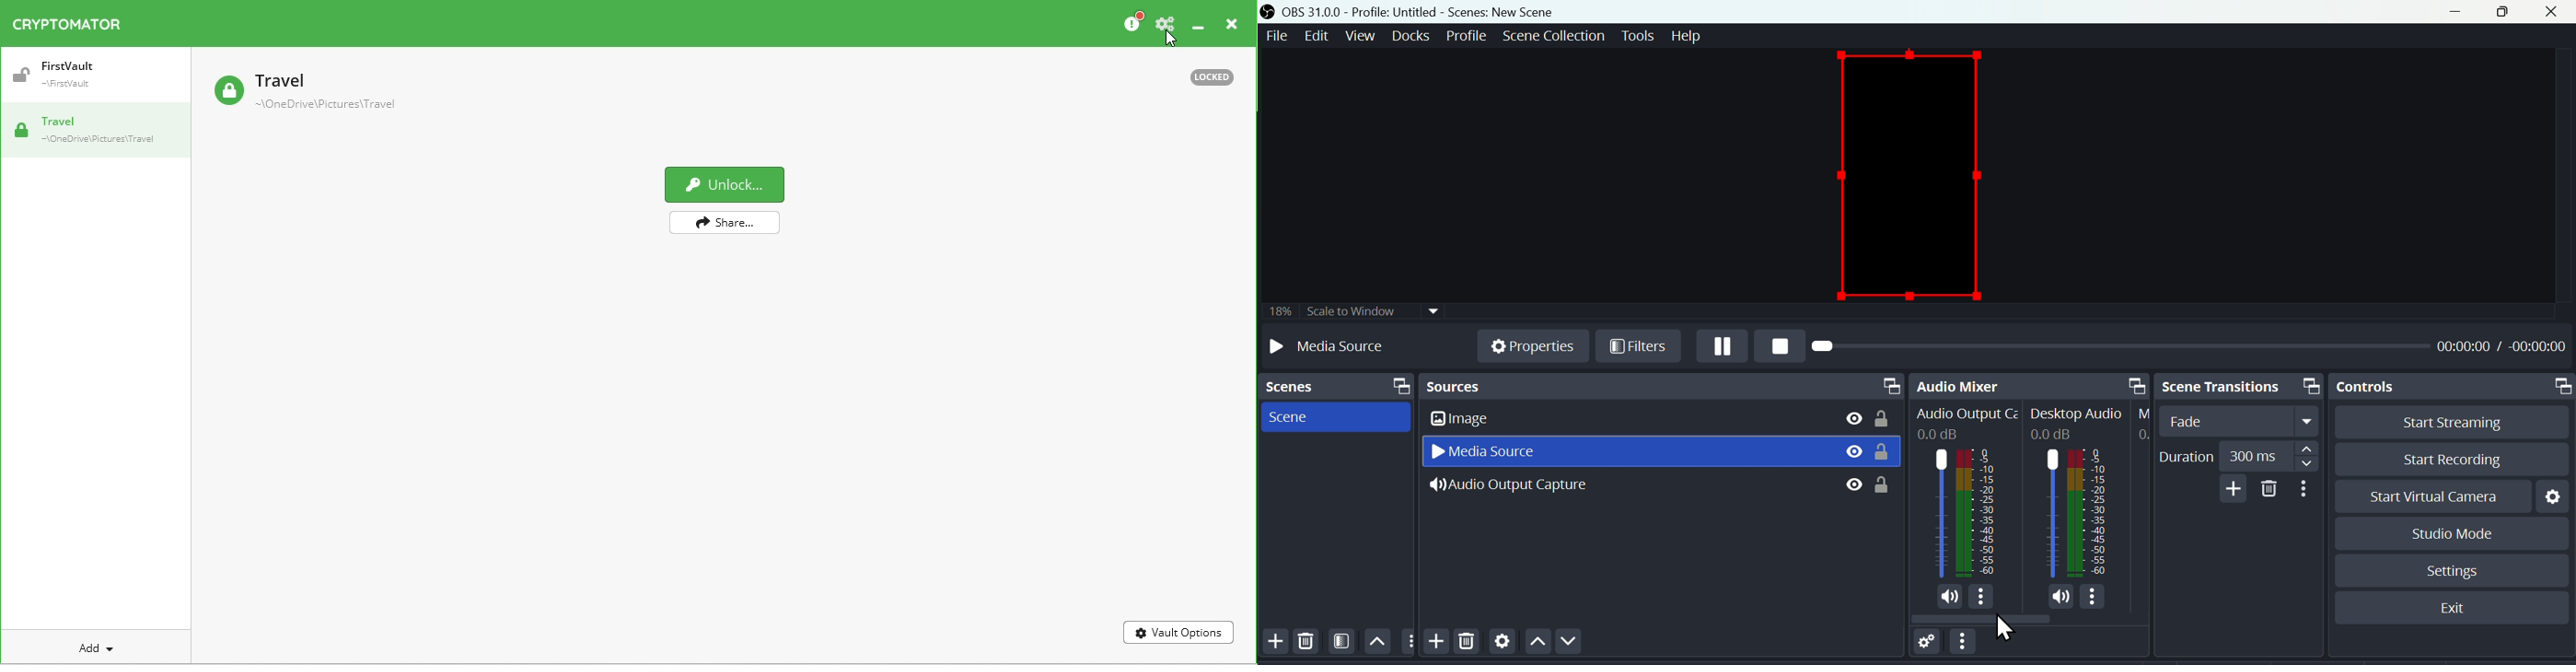 The height and width of the screenshot is (672, 2576). What do you see at coordinates (1496, 452) in the screenshot?
I see `Media source` at bounding box center [1496, 452].